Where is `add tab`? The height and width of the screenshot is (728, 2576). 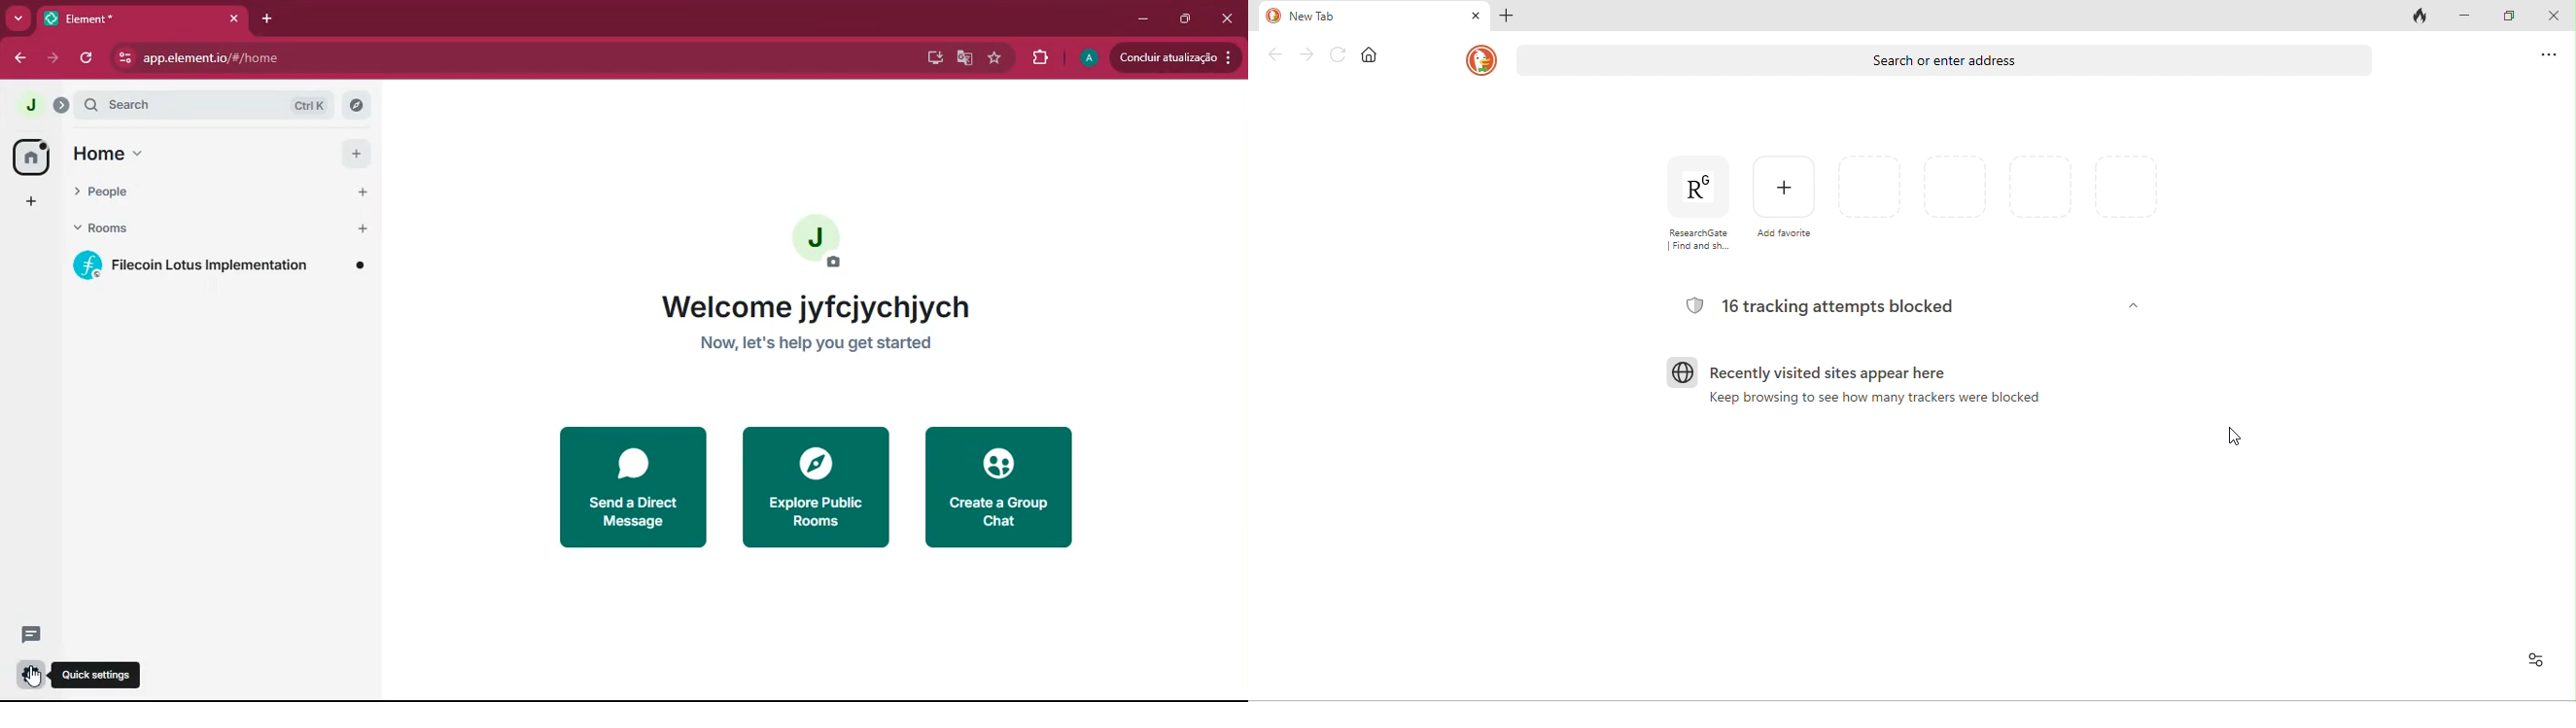
add tab is located at coordinates (270, 18).